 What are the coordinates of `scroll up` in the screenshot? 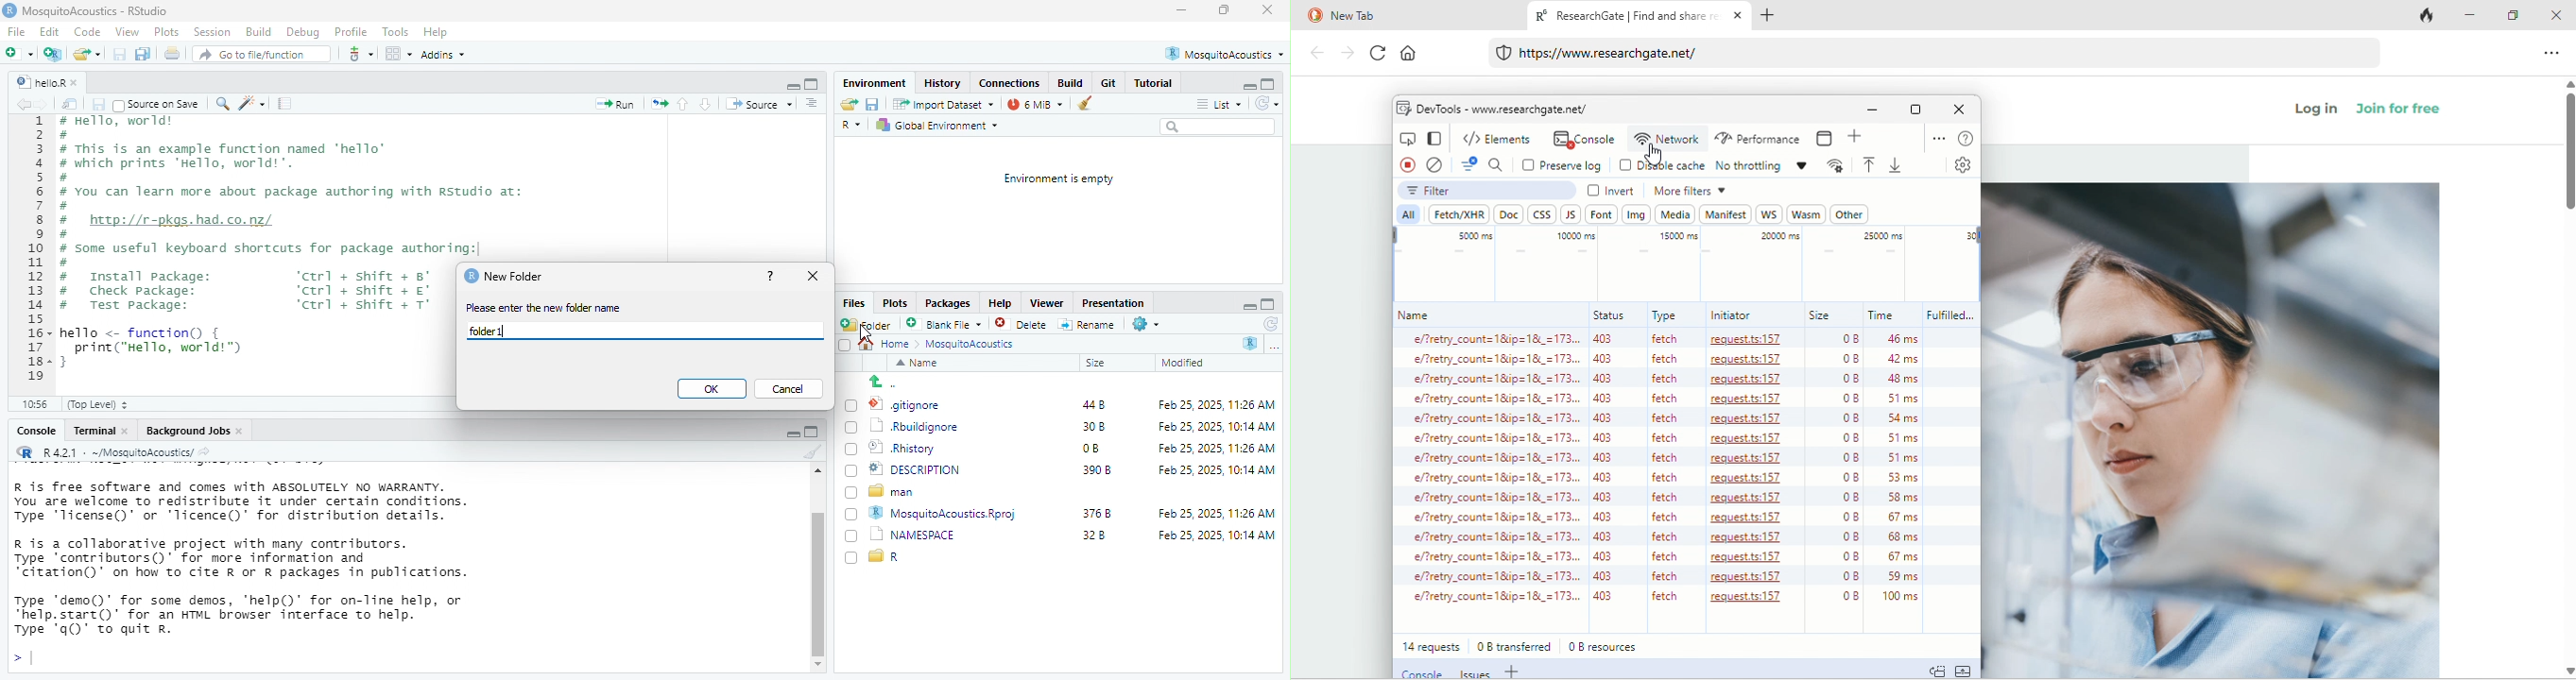 It's located at (816, 472).